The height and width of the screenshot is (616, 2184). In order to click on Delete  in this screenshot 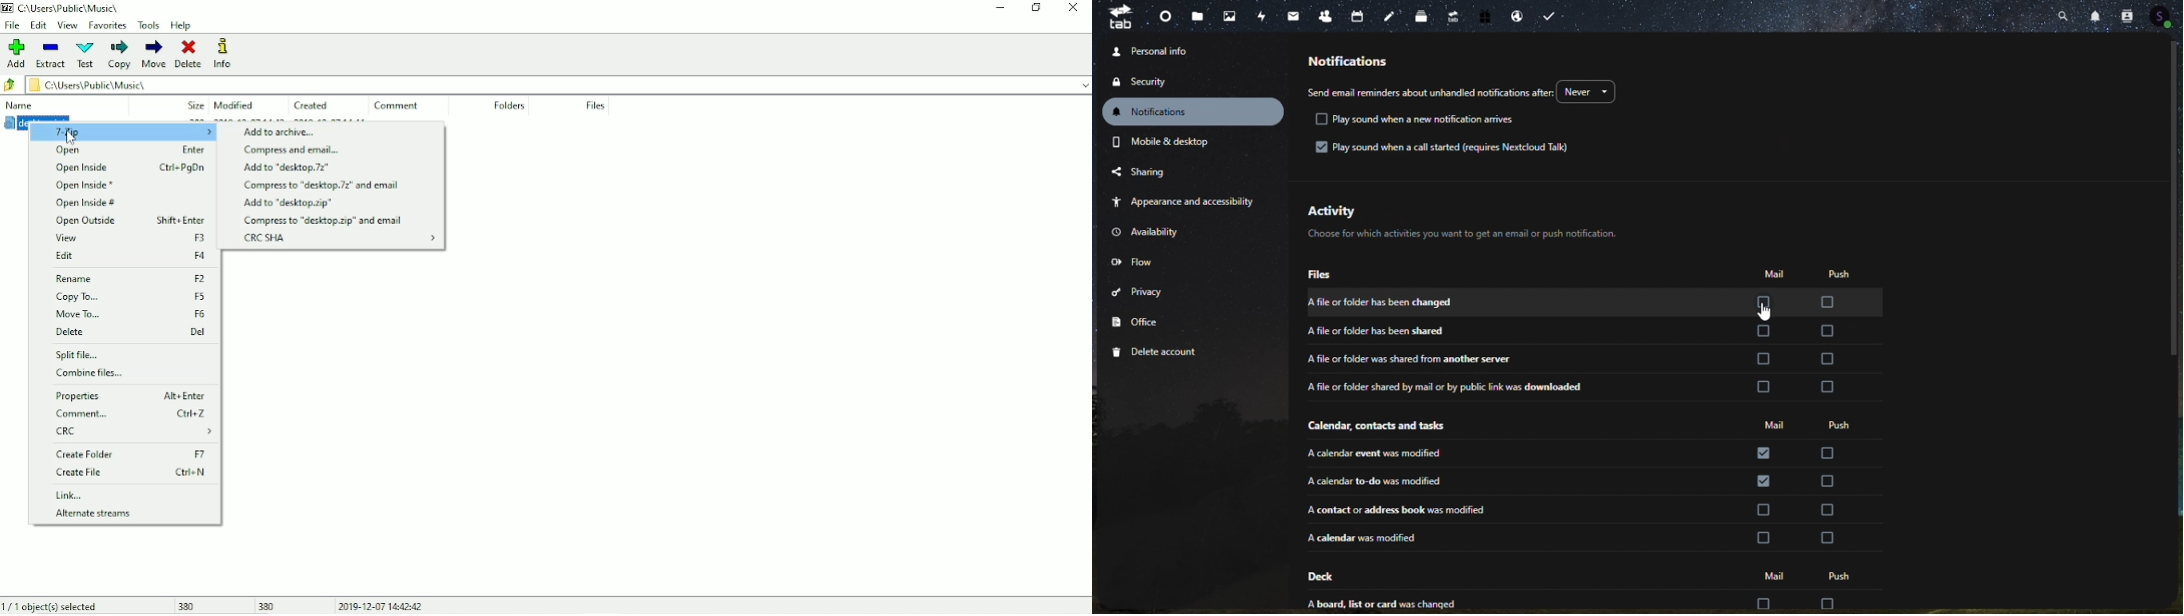, I will do `click(190, 54)`.